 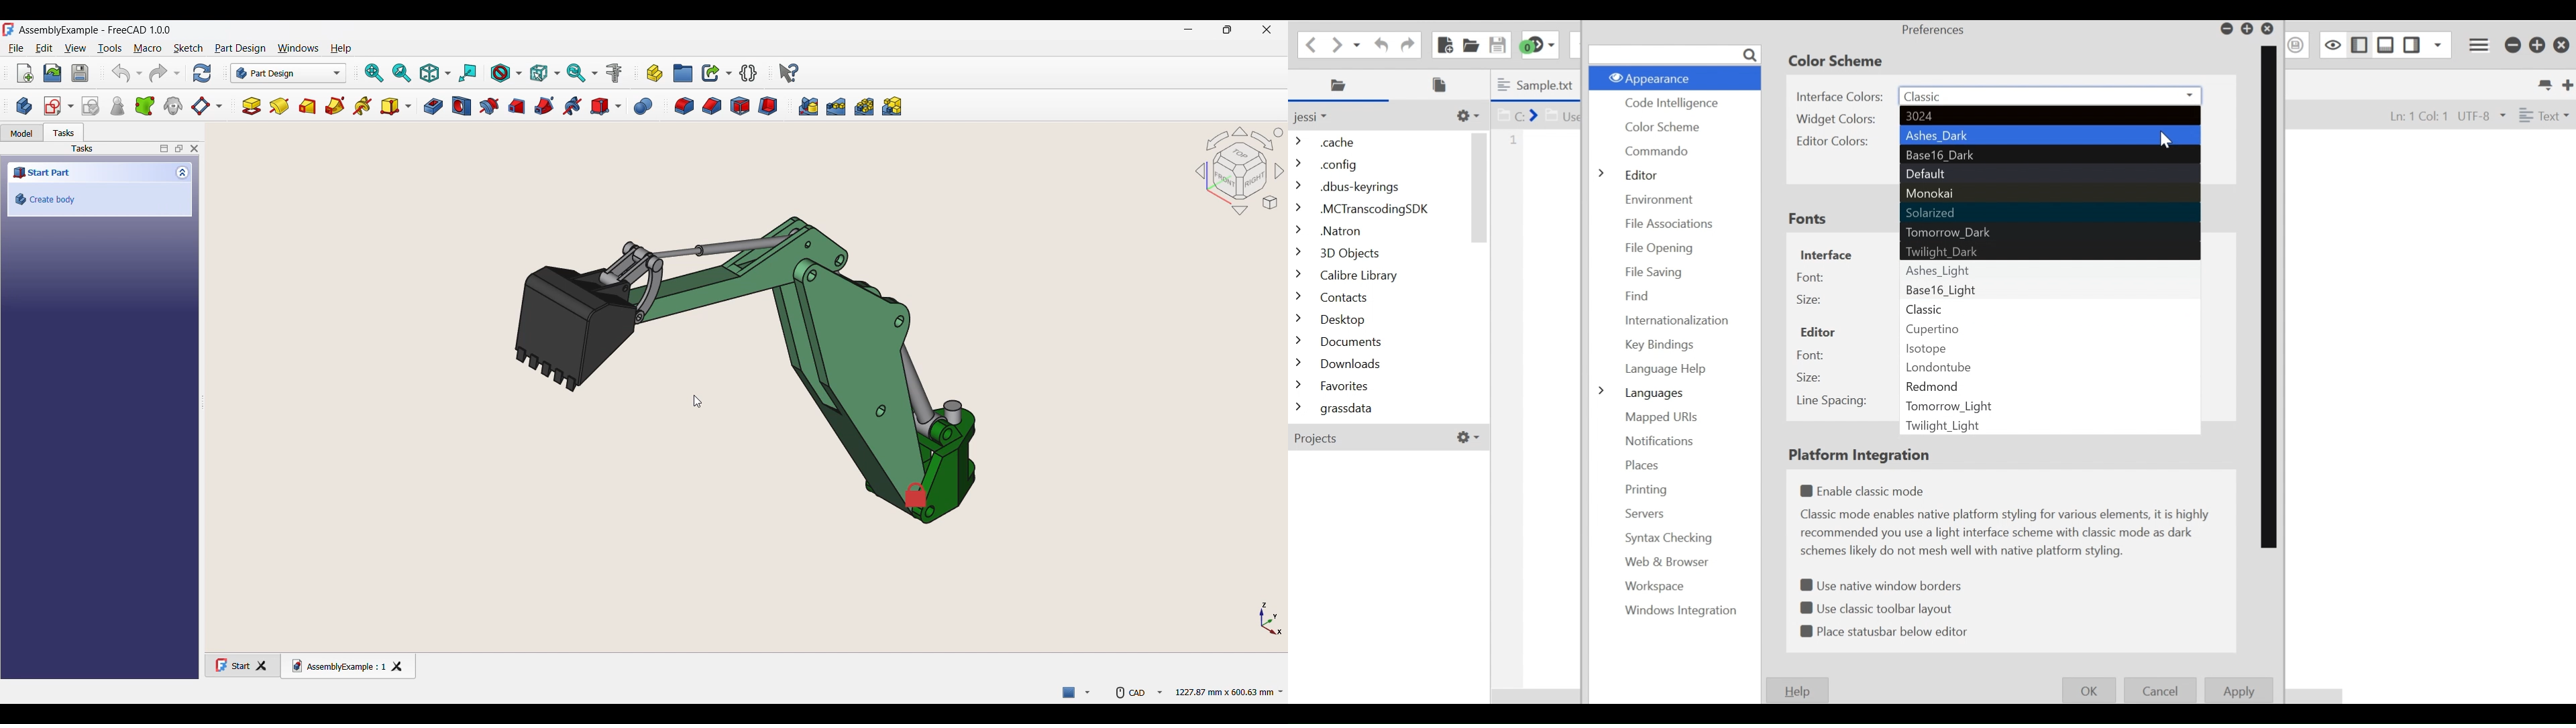 What do you see at coordinates (89, 174) in the screenshot?
I see `Start Part - section title` at bounding box center [89, 174].